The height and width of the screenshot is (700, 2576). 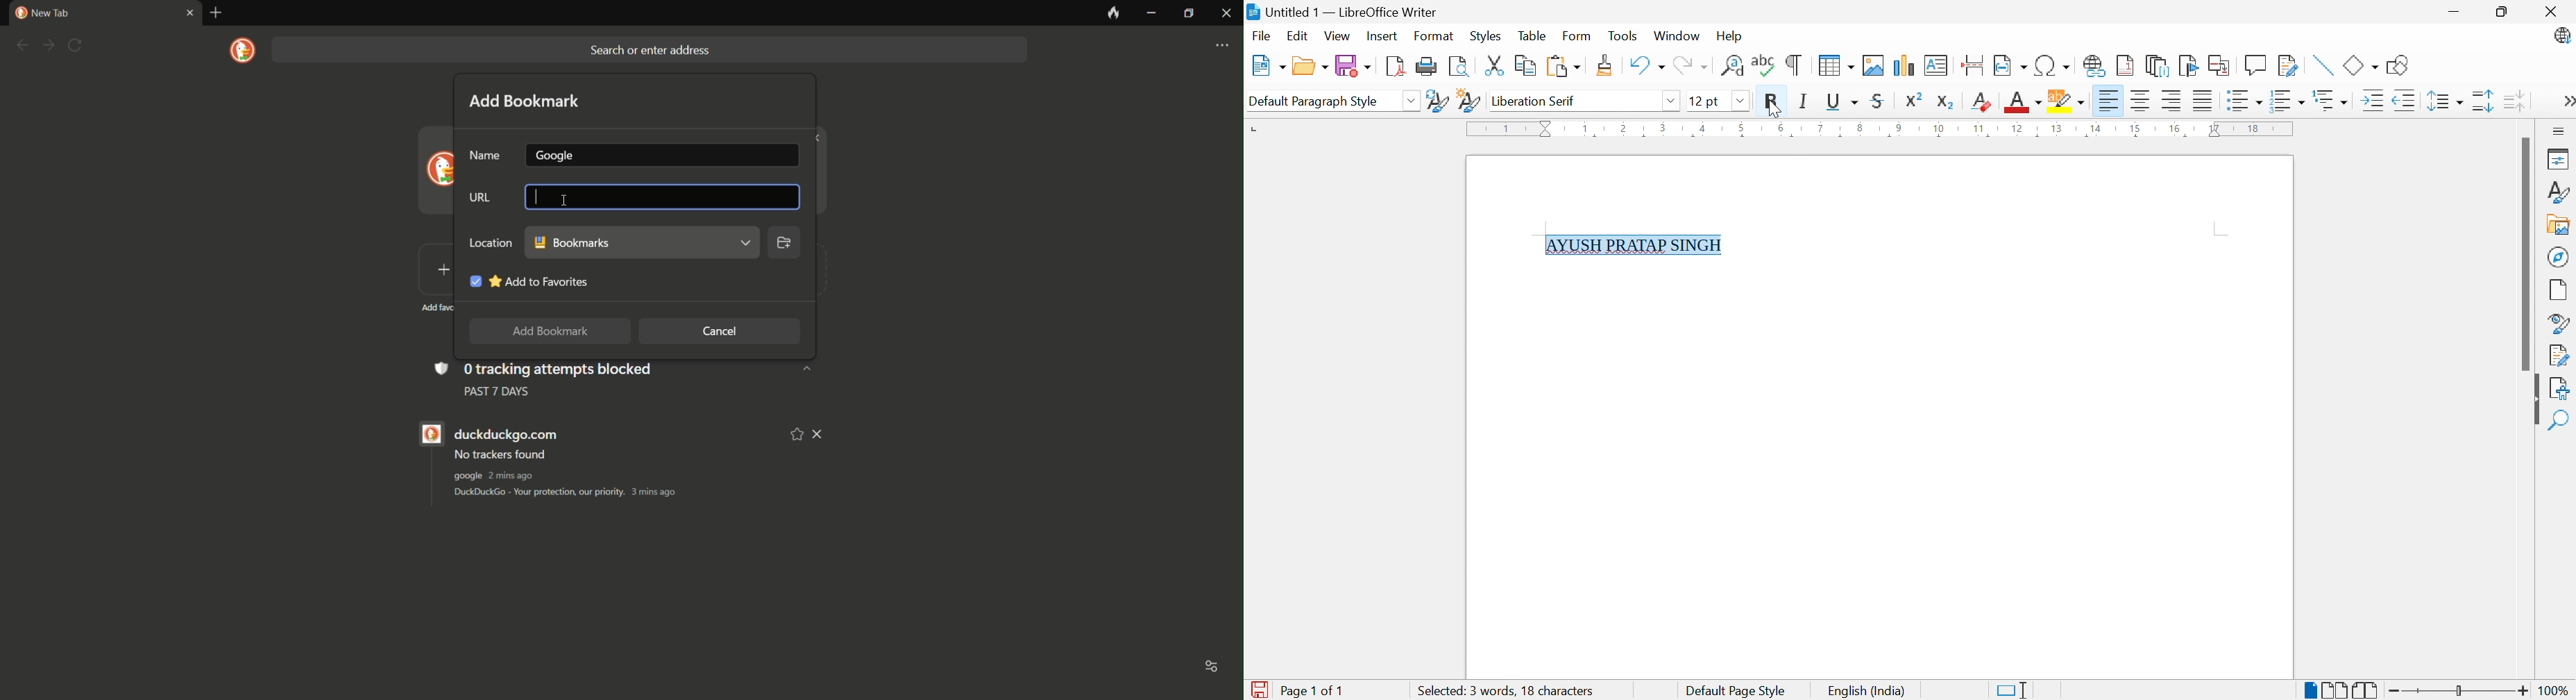 What do you see at coordinates (21, 45) in the screenshot?
I see `back` at bounding box center [21, 45].